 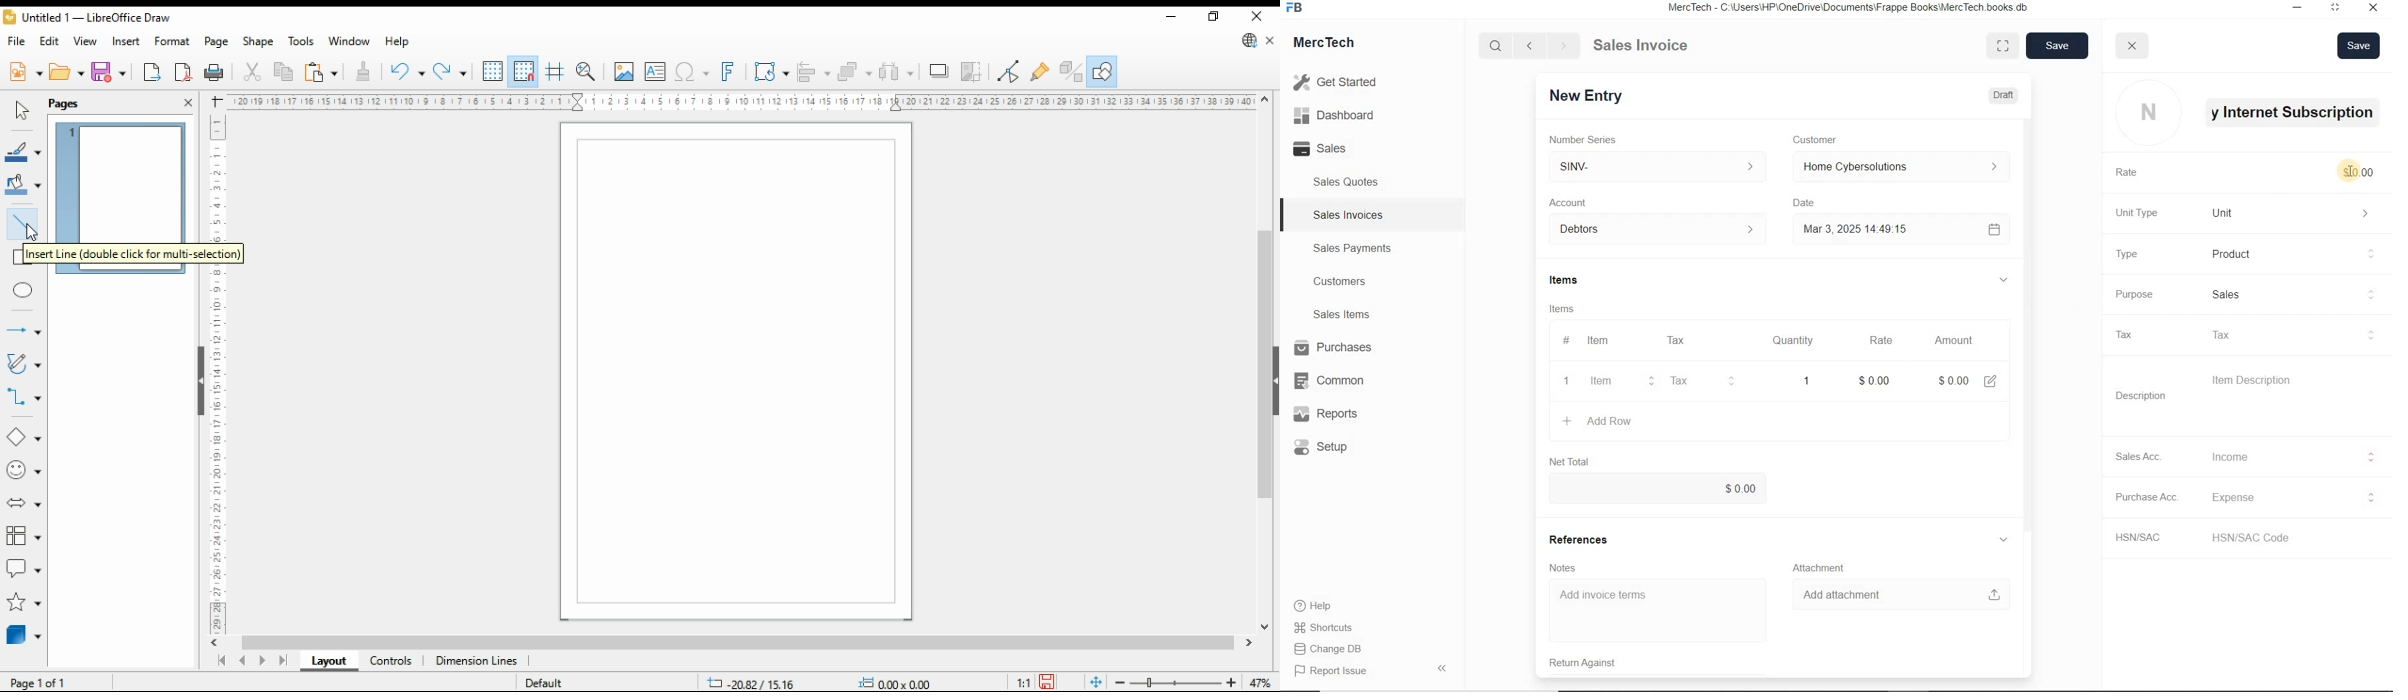 I want to click on curves and polygons, so click(x=25, y=363).